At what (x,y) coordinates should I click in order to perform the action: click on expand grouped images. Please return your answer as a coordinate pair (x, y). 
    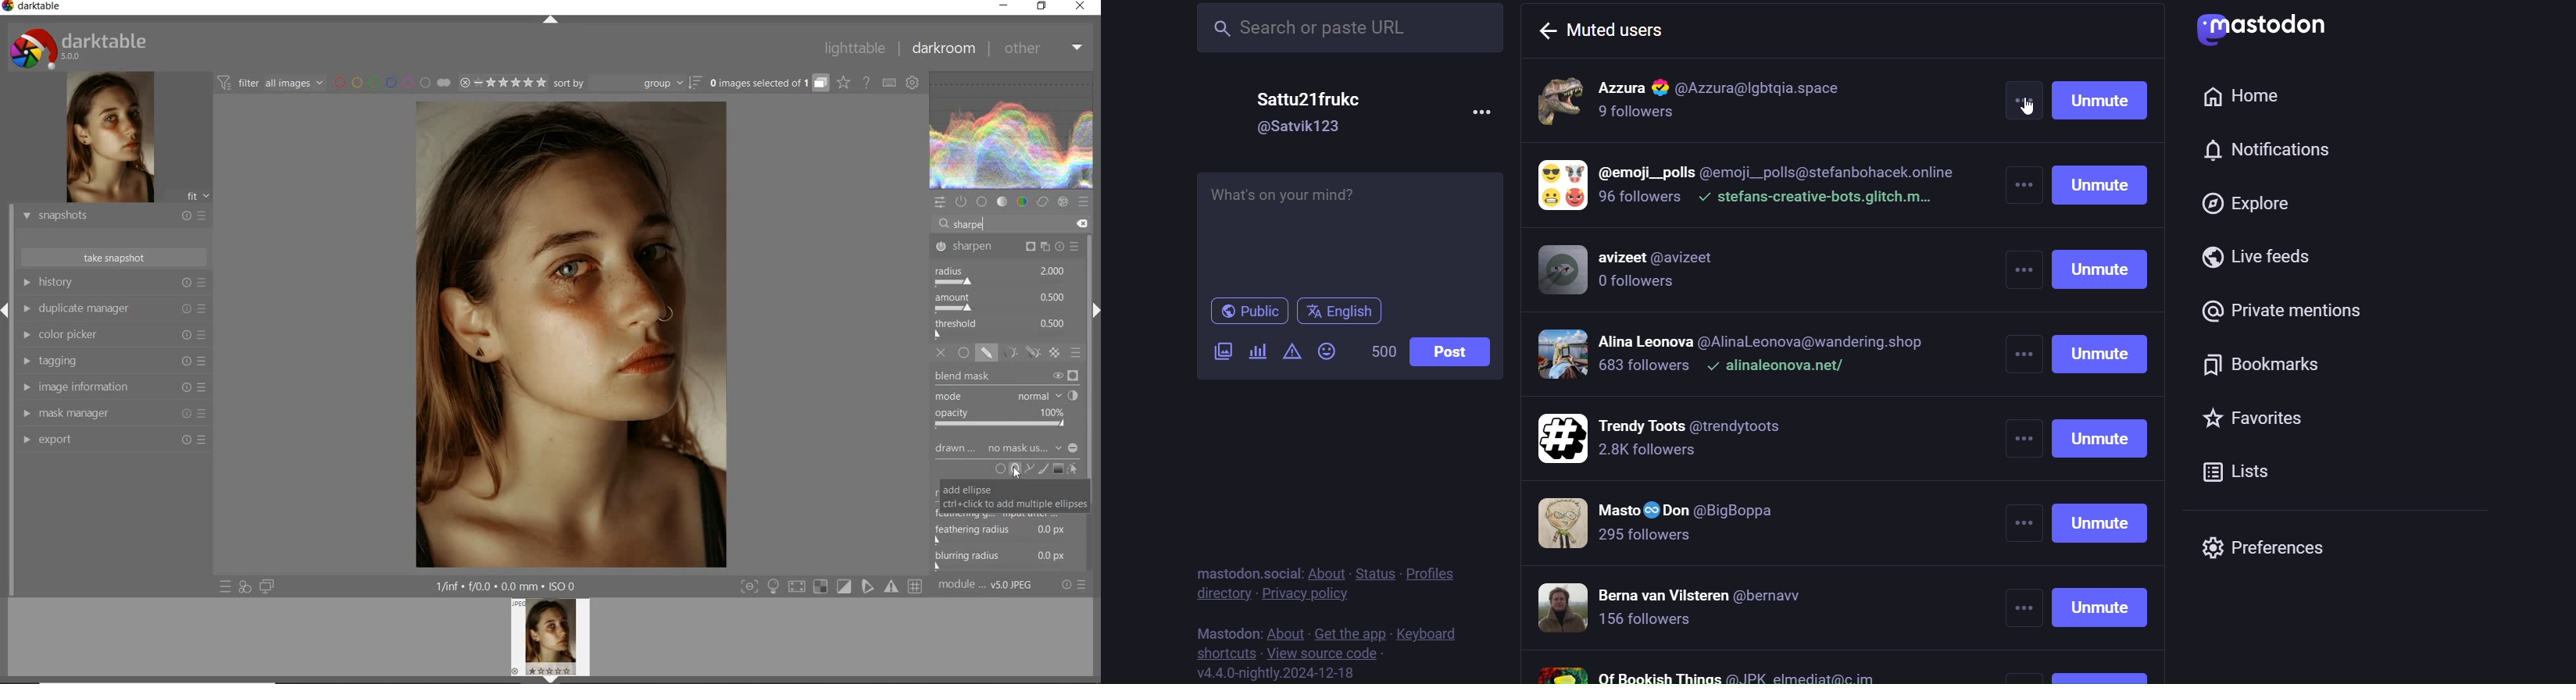
    Looking at the image, I should click on (767, 83).